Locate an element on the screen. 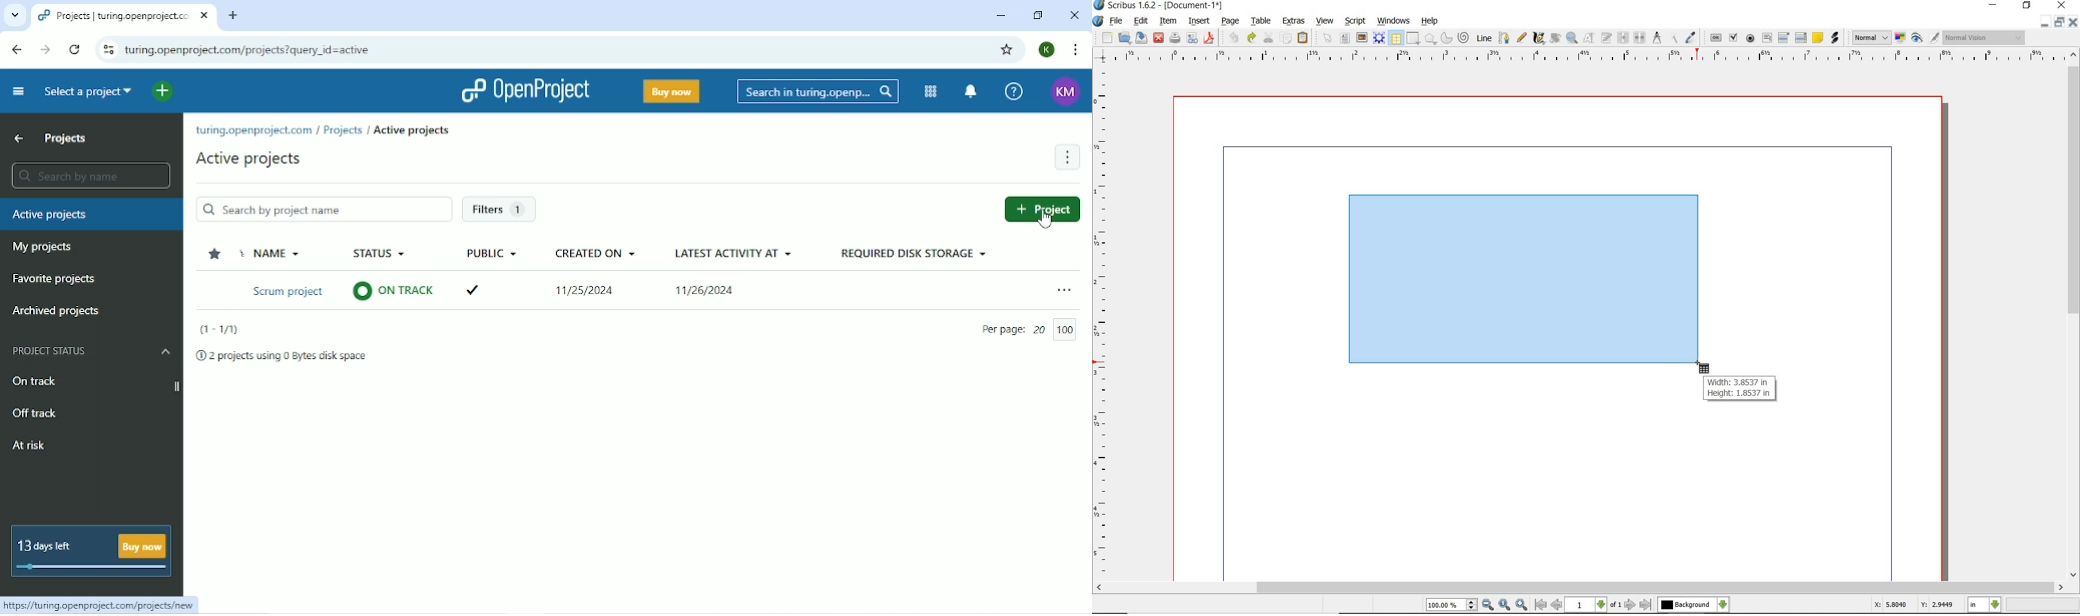 The width and height of the screenshot is (2100, 616). toggle color management system is located at coordinates (1901, 39).